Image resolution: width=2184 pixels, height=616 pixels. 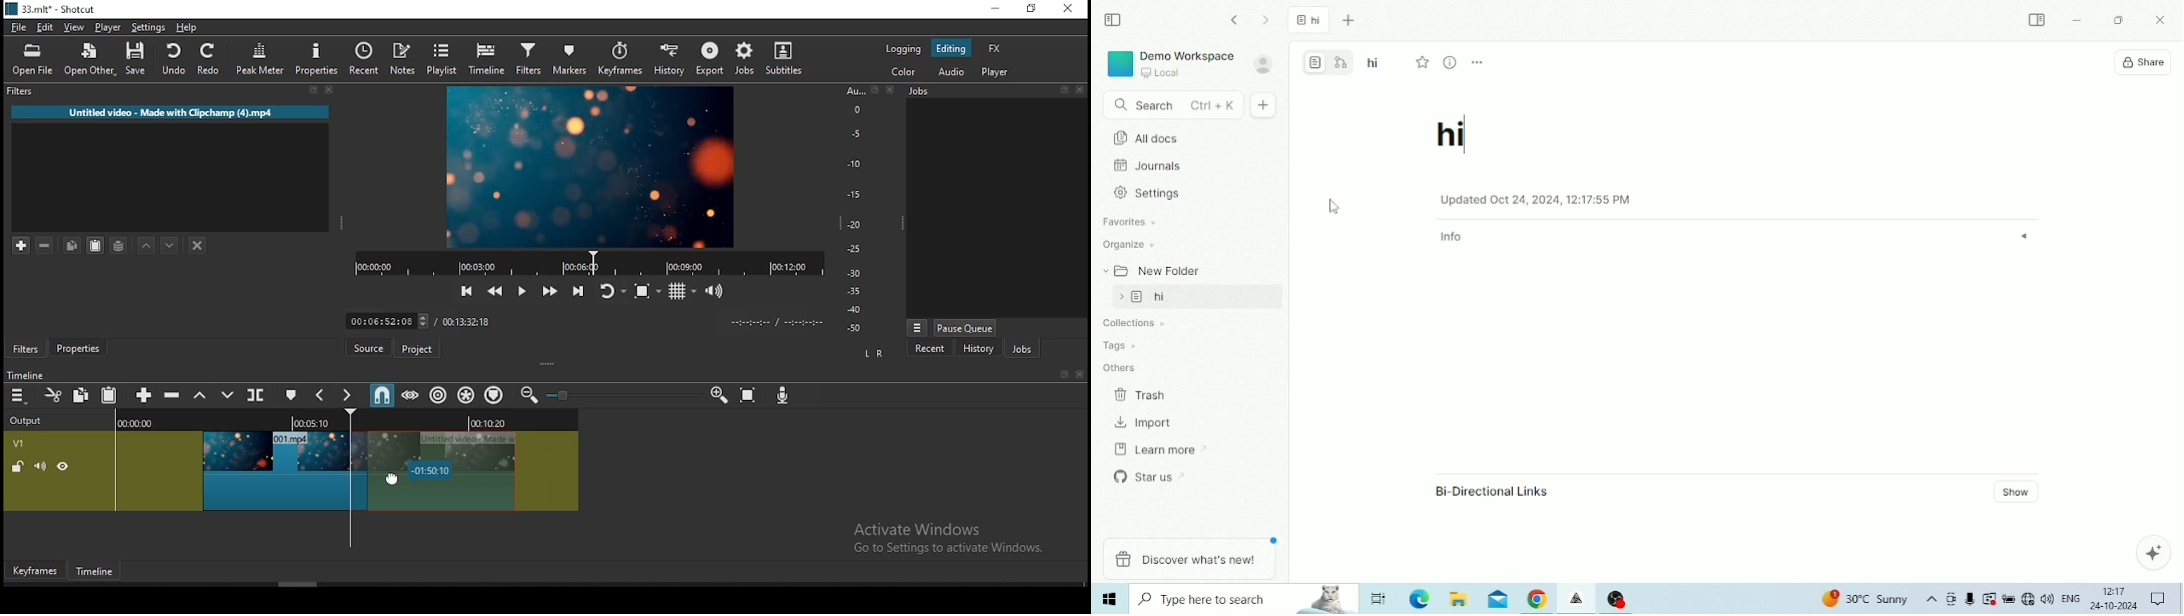 What do you see at coordinates (417, 347) in the screenshot?
I see `Project` at bounding box center [417, 347].